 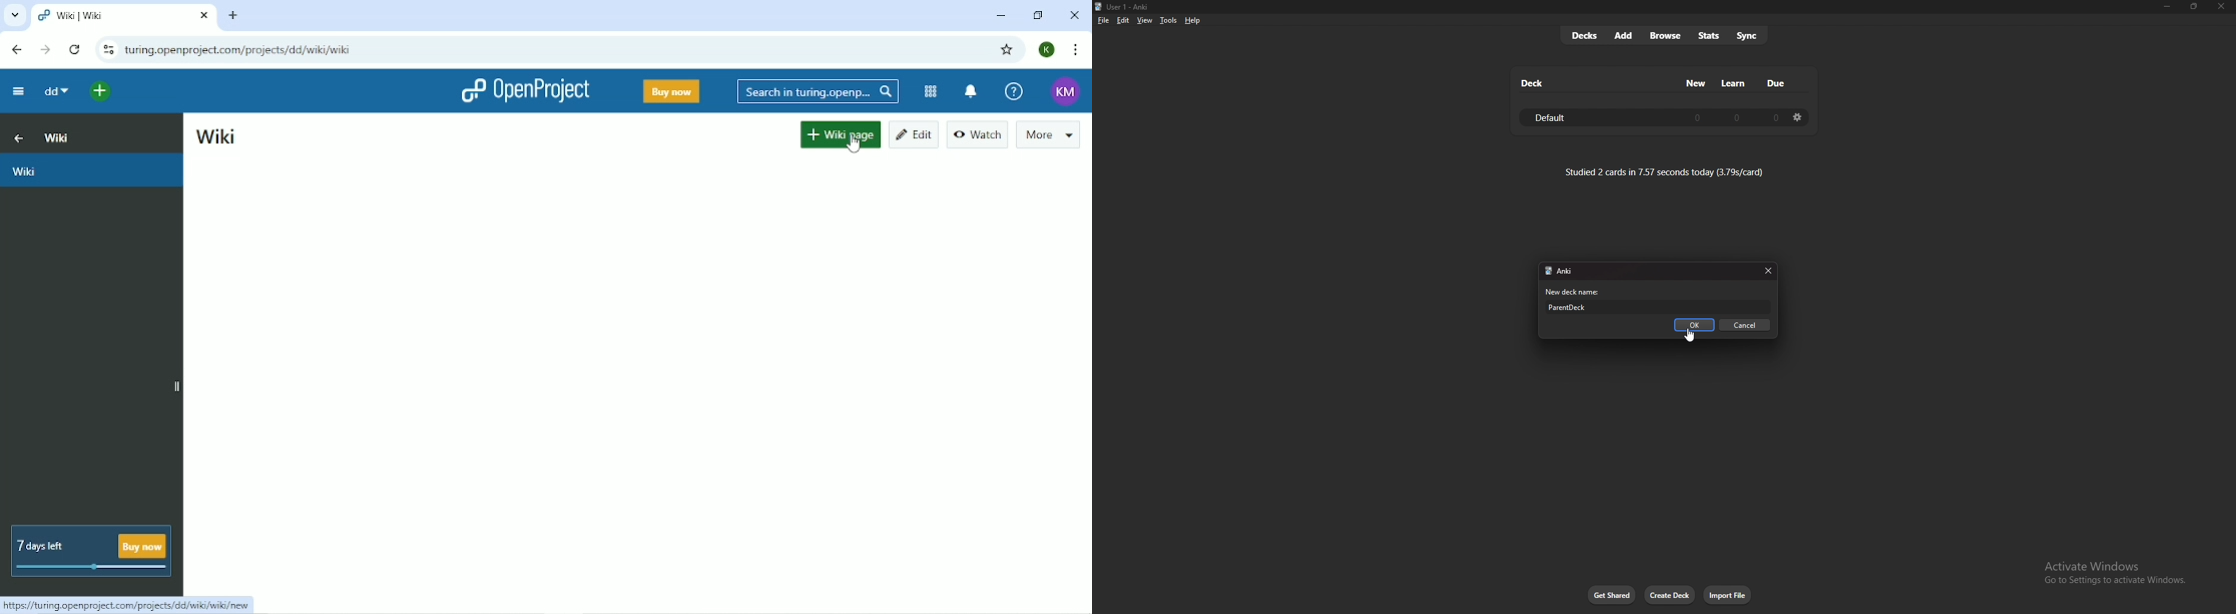 What do you see at coordinates (130, 605) in the screenshot?
I see `Link` at bounding box center [130, 605].